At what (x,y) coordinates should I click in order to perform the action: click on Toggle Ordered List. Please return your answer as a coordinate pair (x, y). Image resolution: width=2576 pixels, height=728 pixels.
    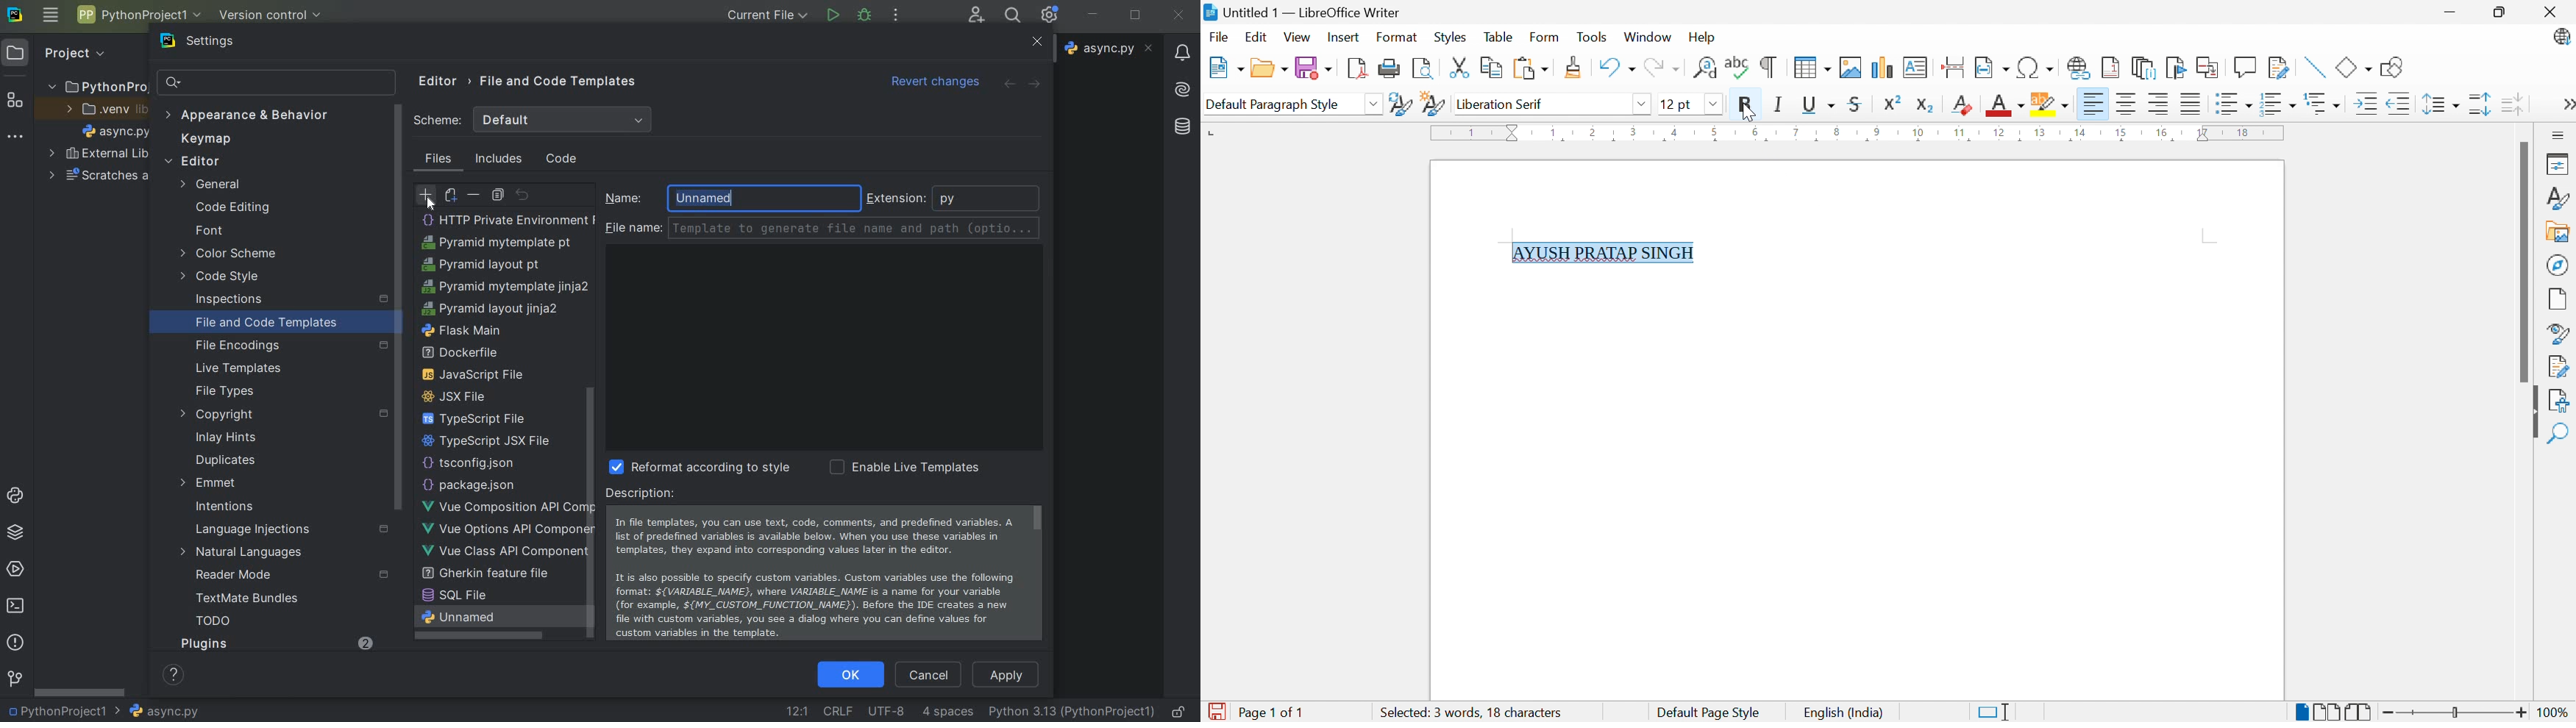
    Looking at the image, I should click on (2279, 102).